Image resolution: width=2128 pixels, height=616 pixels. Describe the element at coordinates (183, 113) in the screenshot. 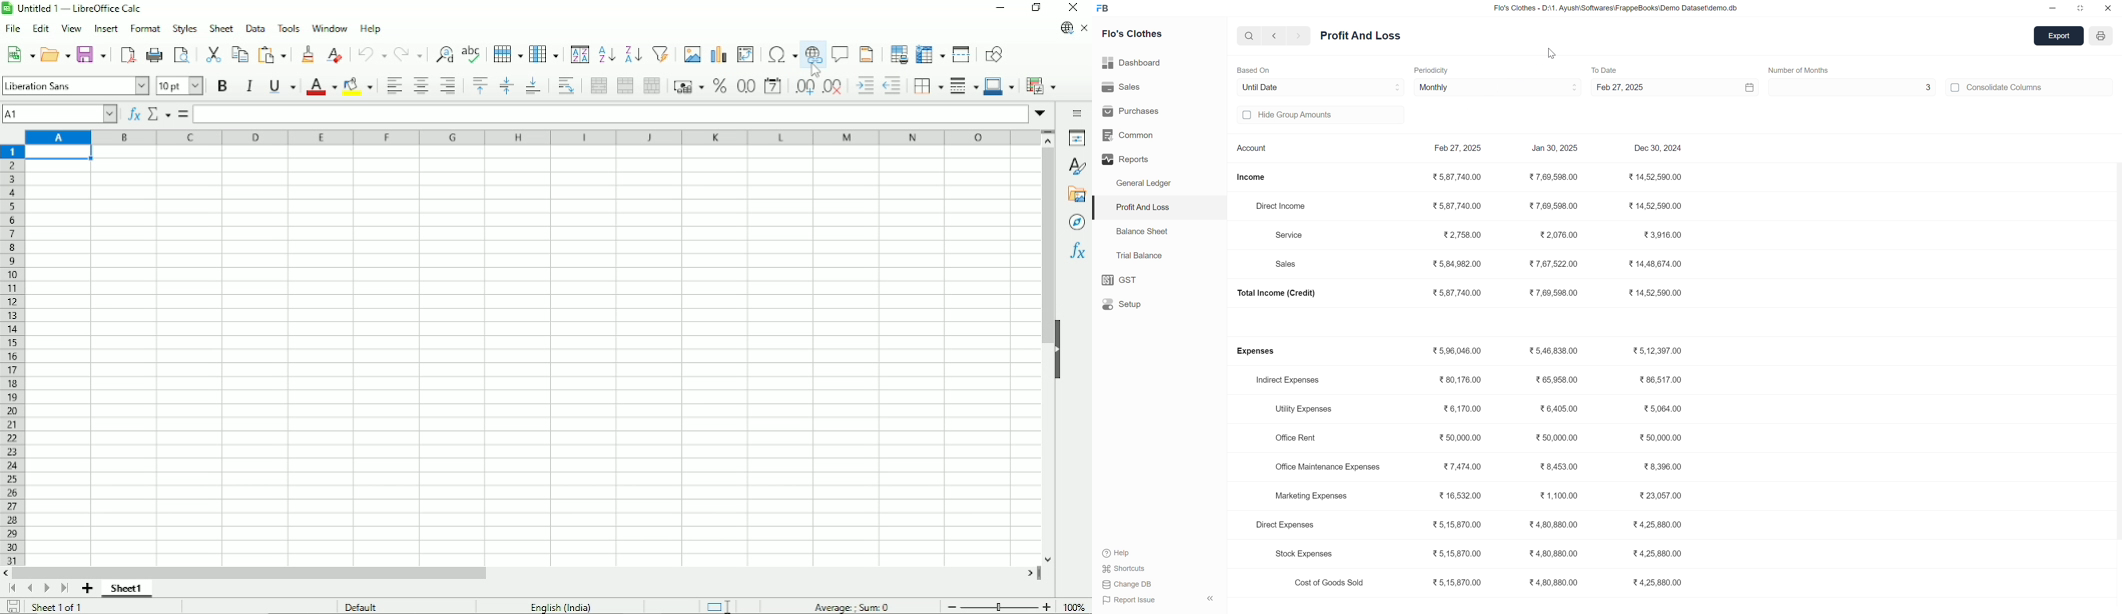

I see `Formula` at that location.